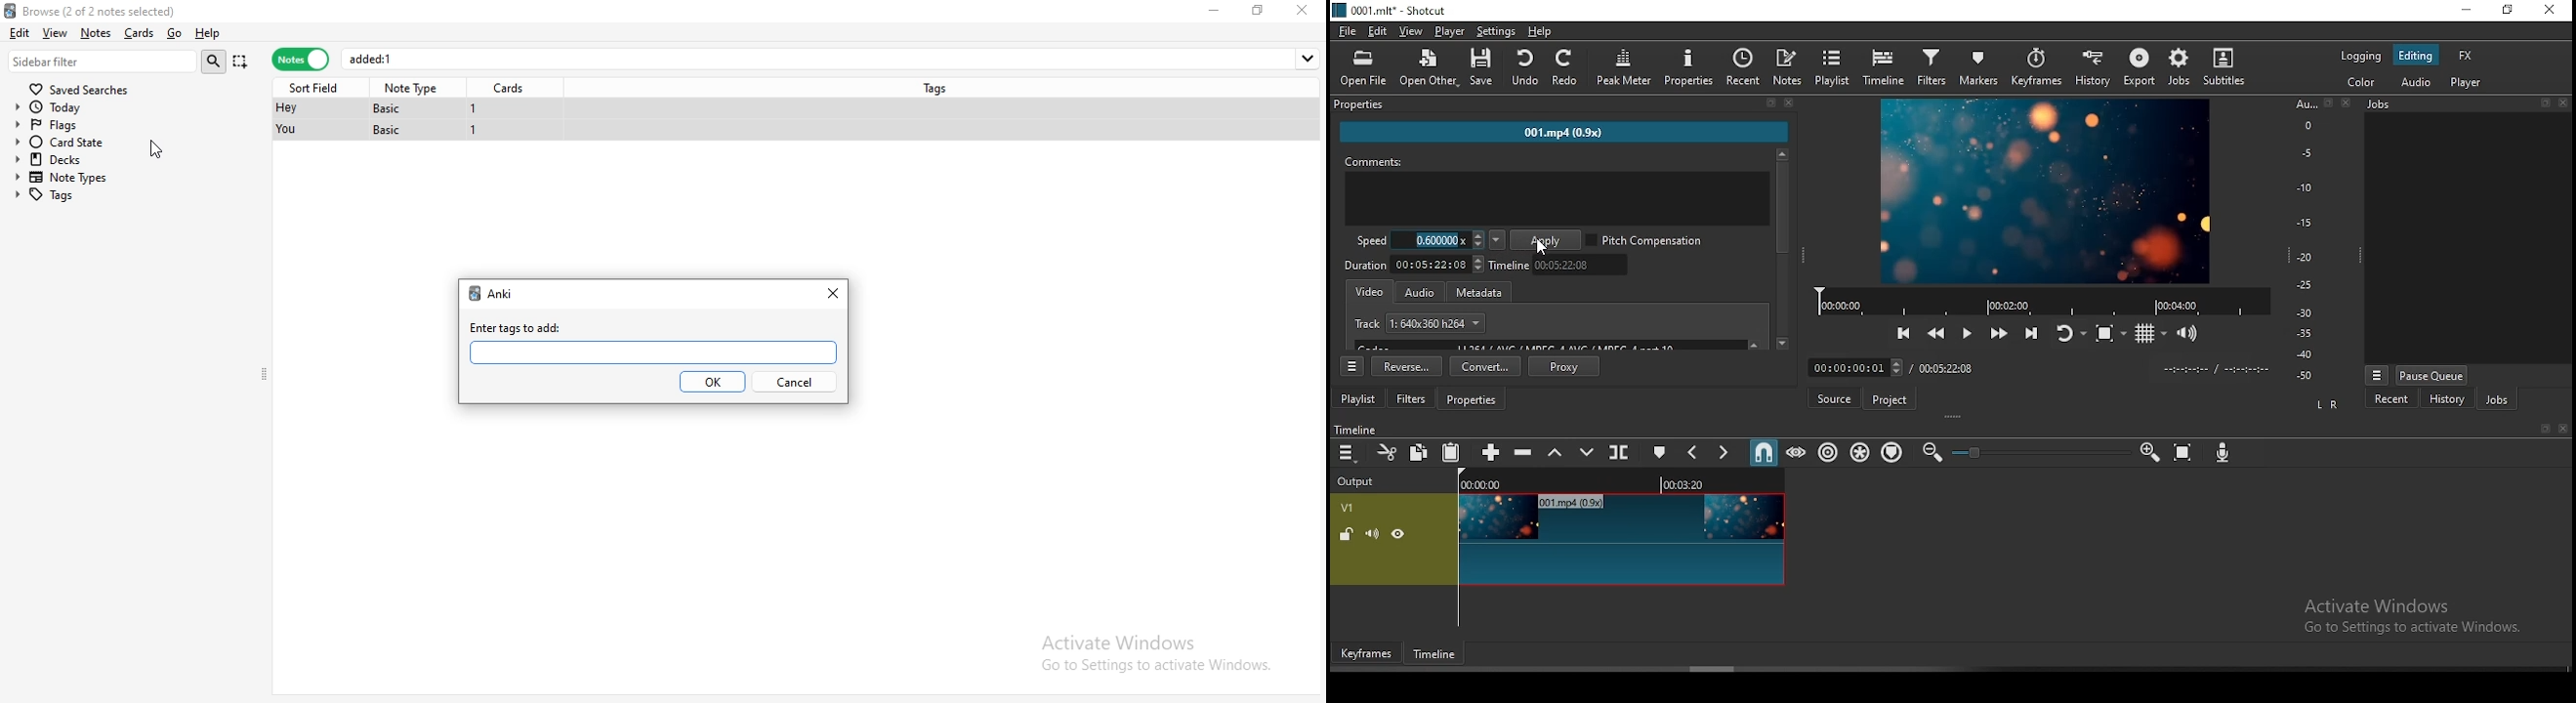  Describe the element at coordinates (2431, 377) in the screenshot. I see `pause queue` at that location.